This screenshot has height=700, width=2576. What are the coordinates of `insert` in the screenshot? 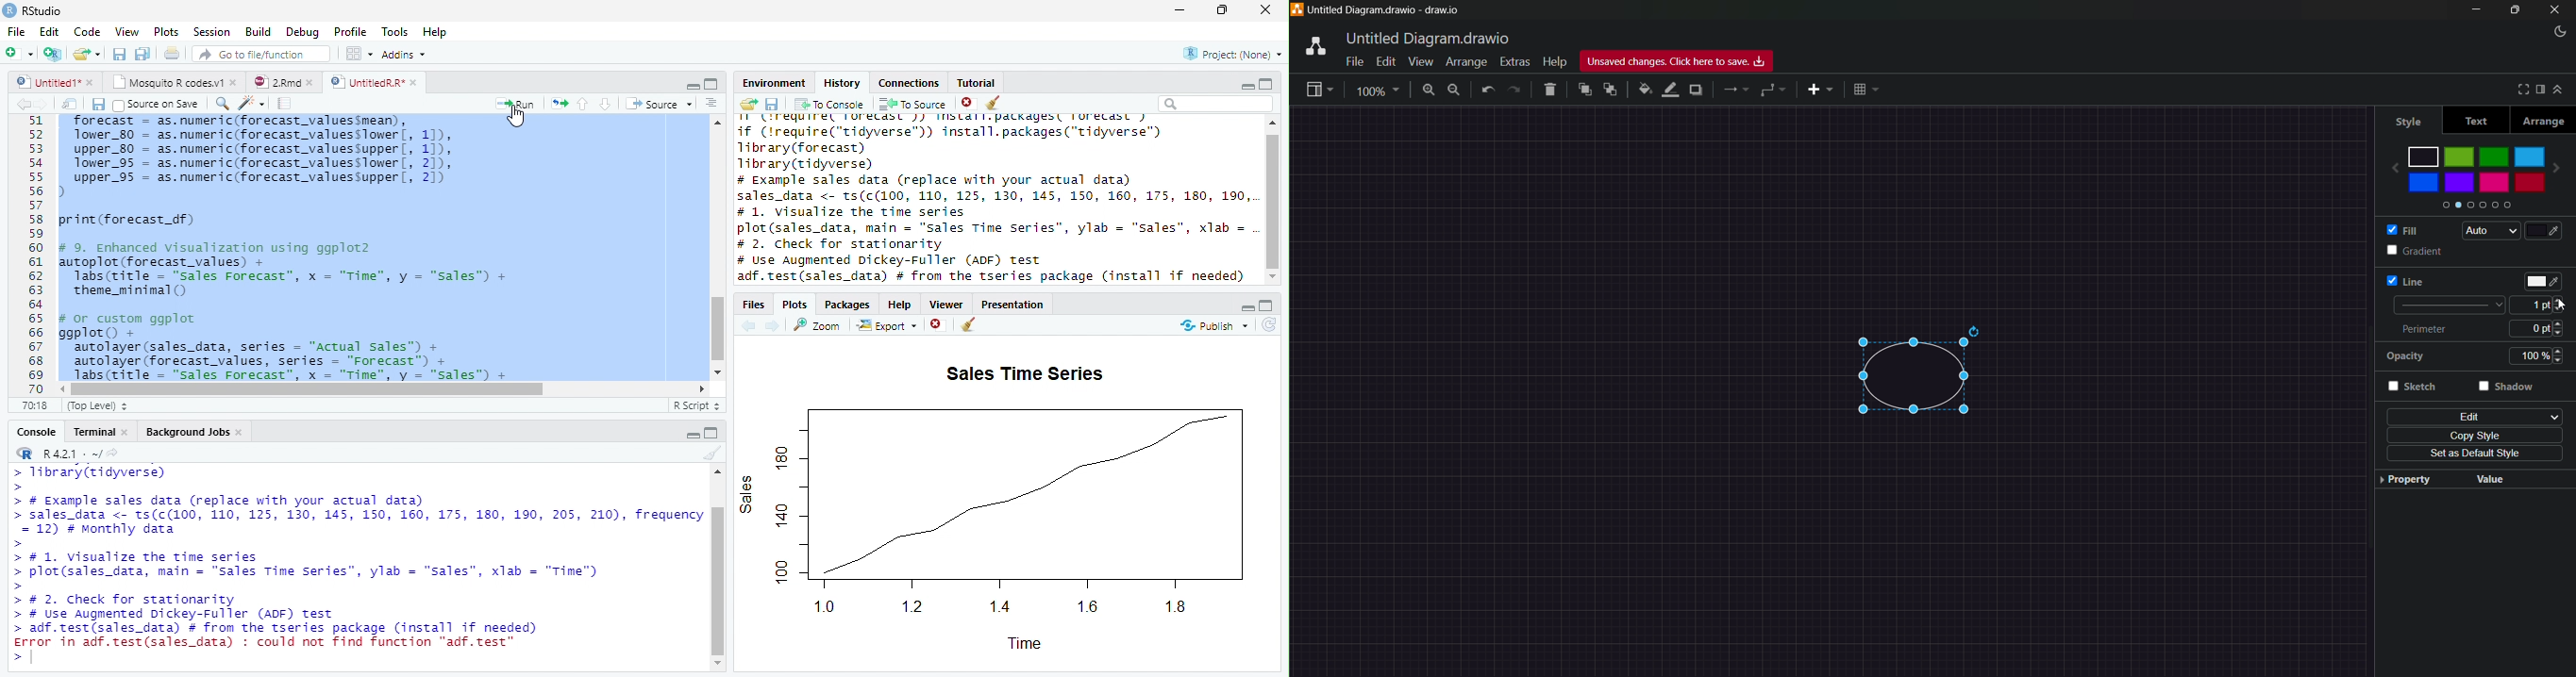 It's located at (1822, 90).